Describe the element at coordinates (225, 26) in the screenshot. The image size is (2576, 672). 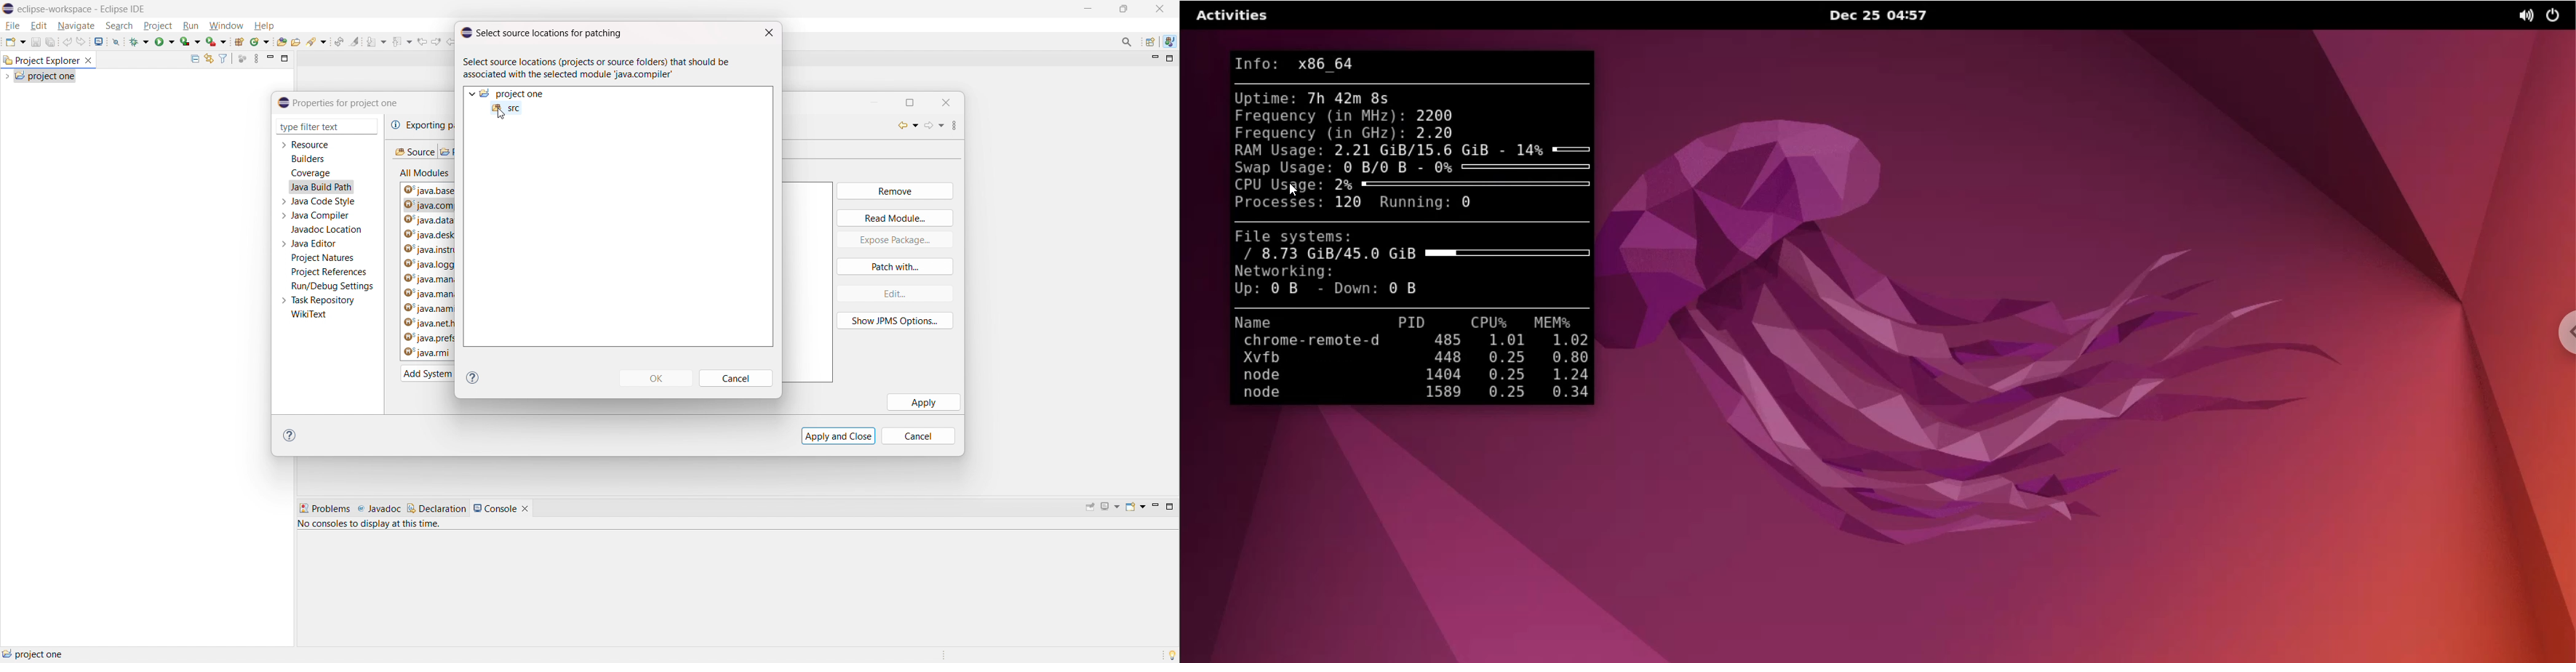
I see `window` at that location.